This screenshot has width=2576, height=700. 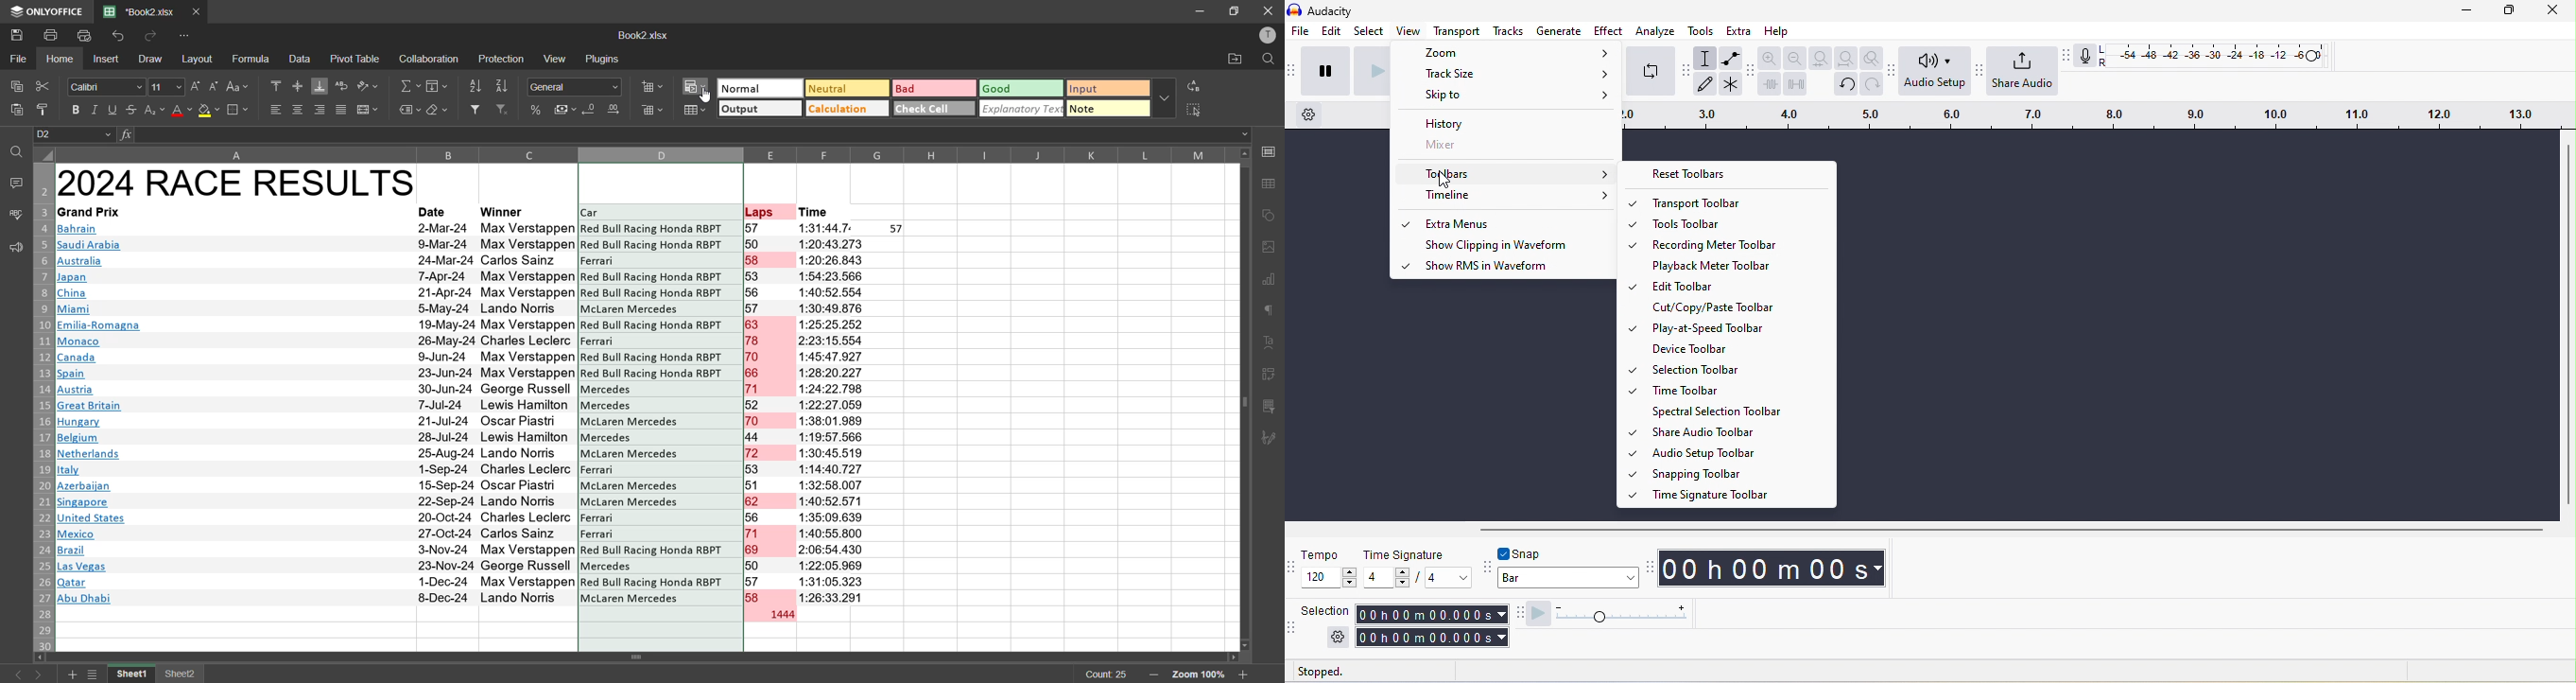 What do you see at coordinates (1738, 473) in the screenshot?
I see `Snapping tool bar` at bounding box center [1738, 473].